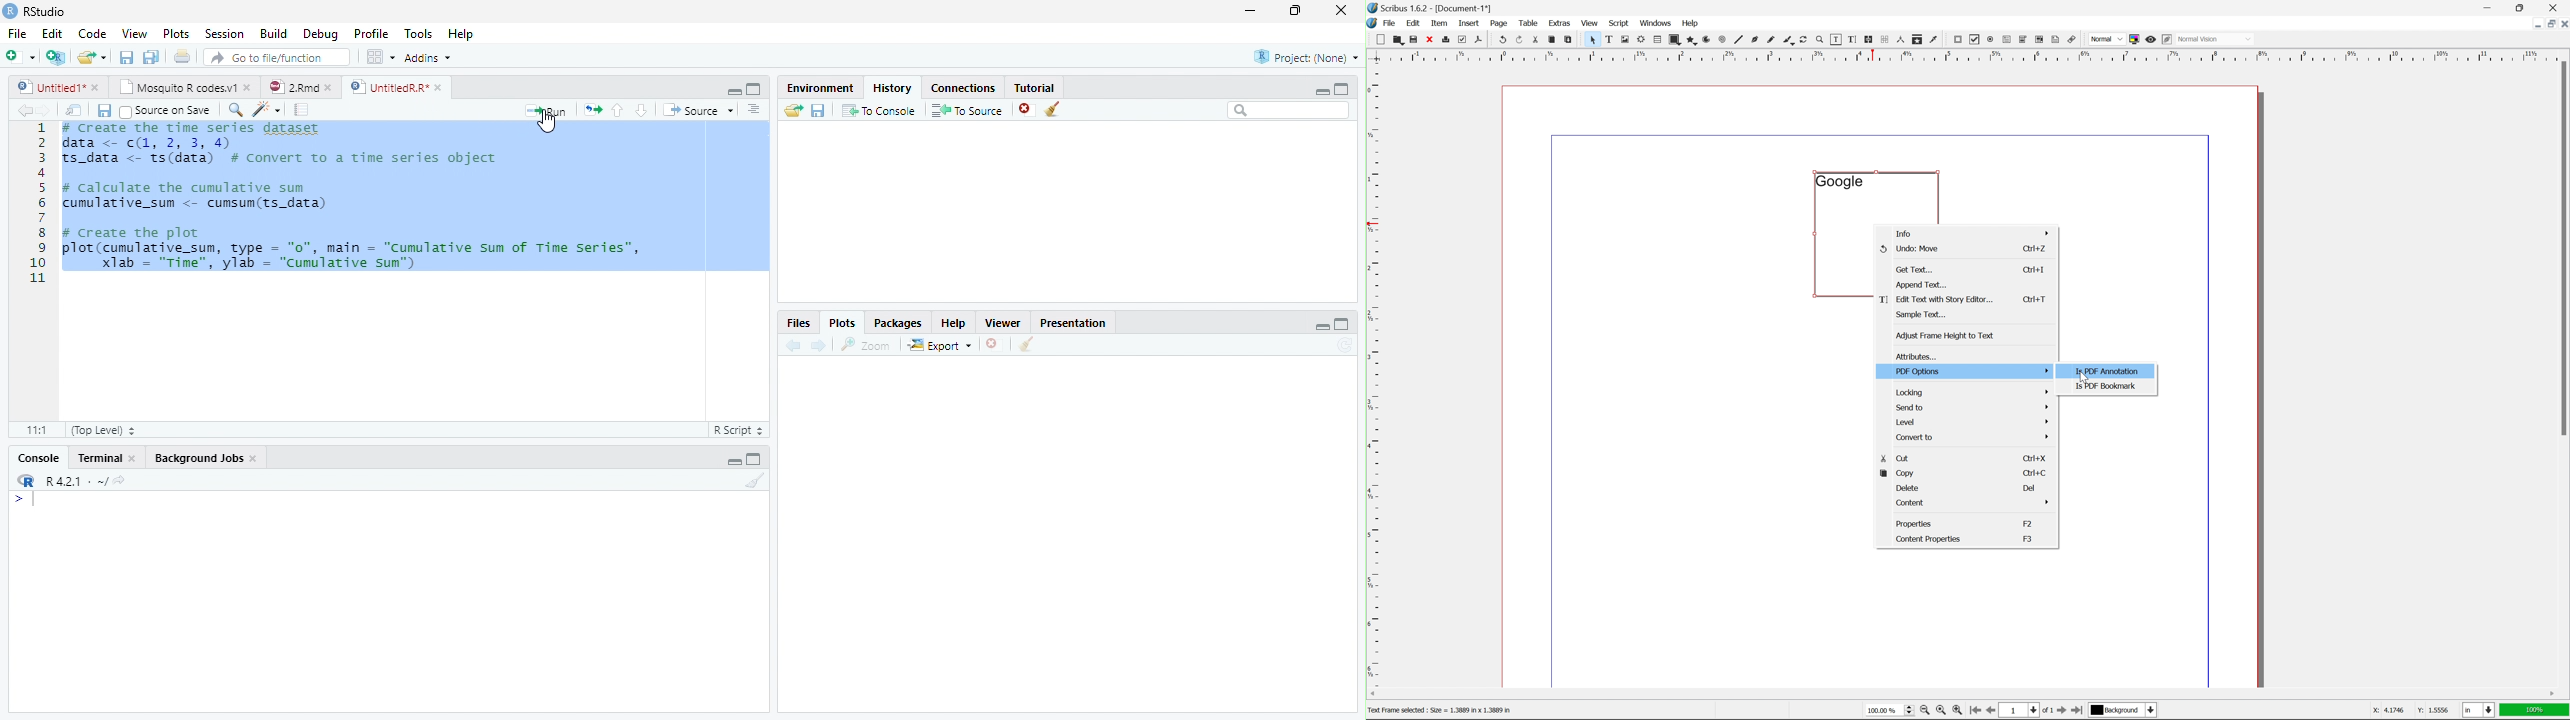 The width and height of the screenshot is (2576, 728). Describe the element at coordinates (2022, 40) in the screenshot. I see `pdf combo box` at that location.